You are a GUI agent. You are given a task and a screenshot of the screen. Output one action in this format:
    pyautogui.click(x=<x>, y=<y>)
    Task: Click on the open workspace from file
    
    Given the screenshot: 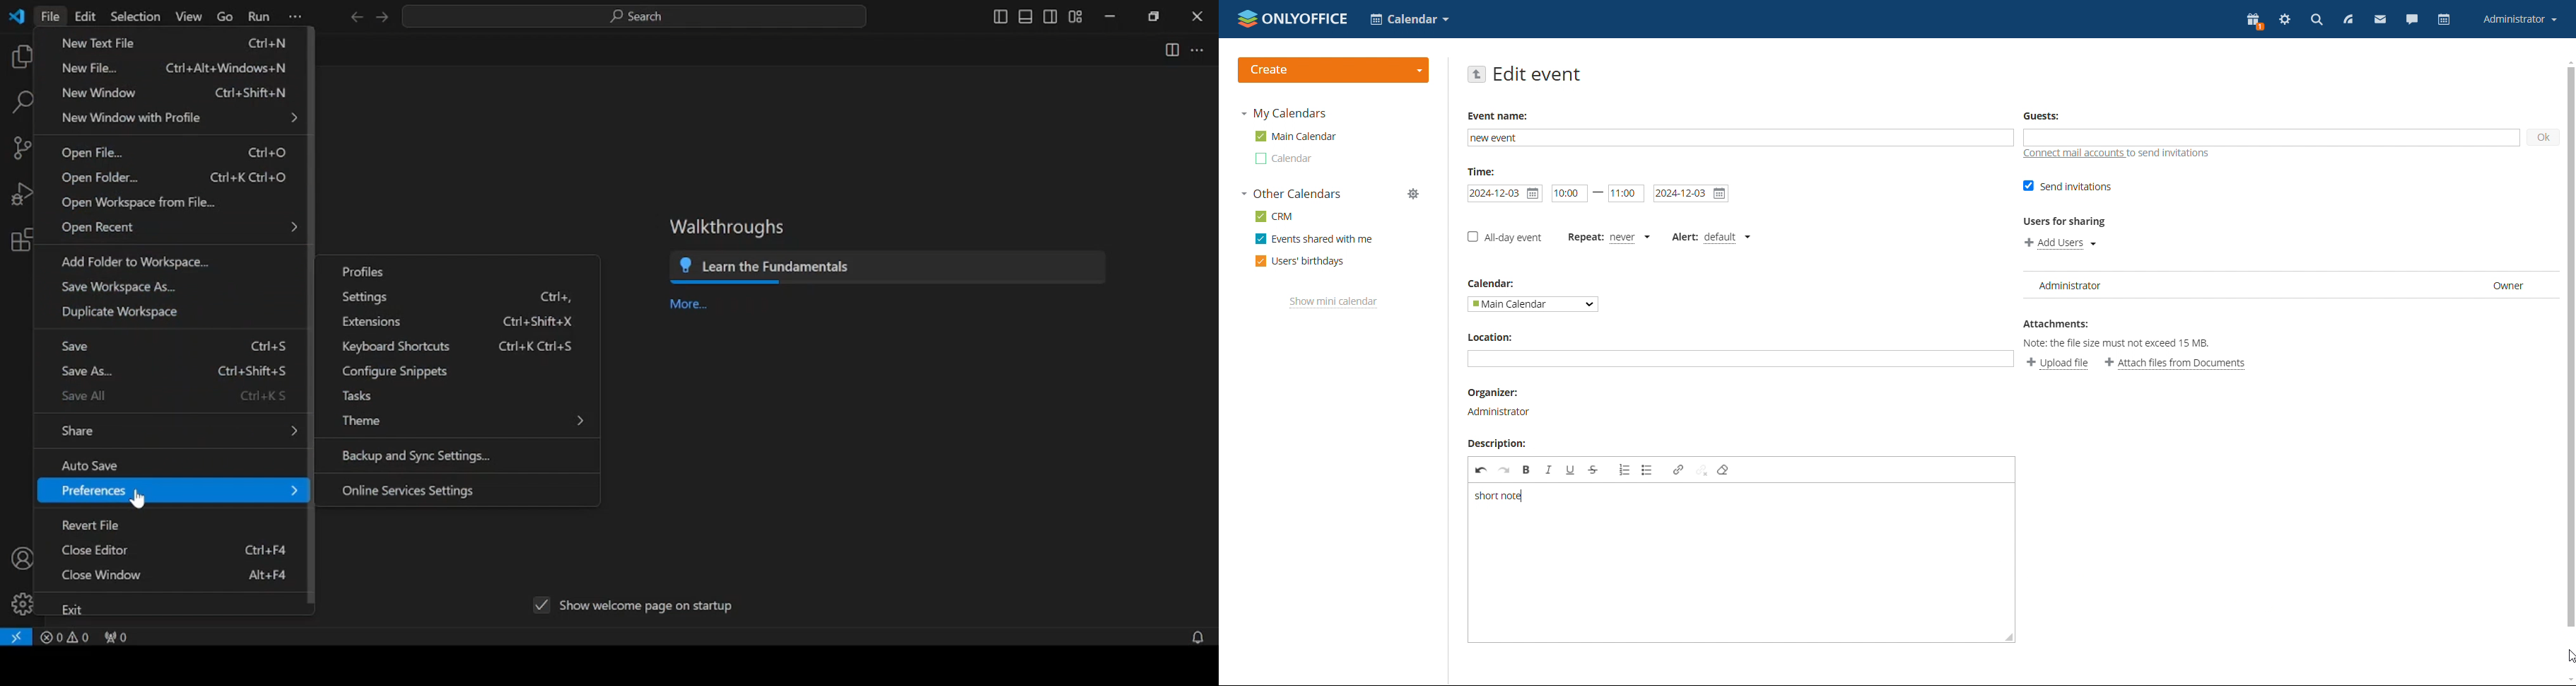 What is the action you would take?
    pyautogui.click(x=138, y=204)
    